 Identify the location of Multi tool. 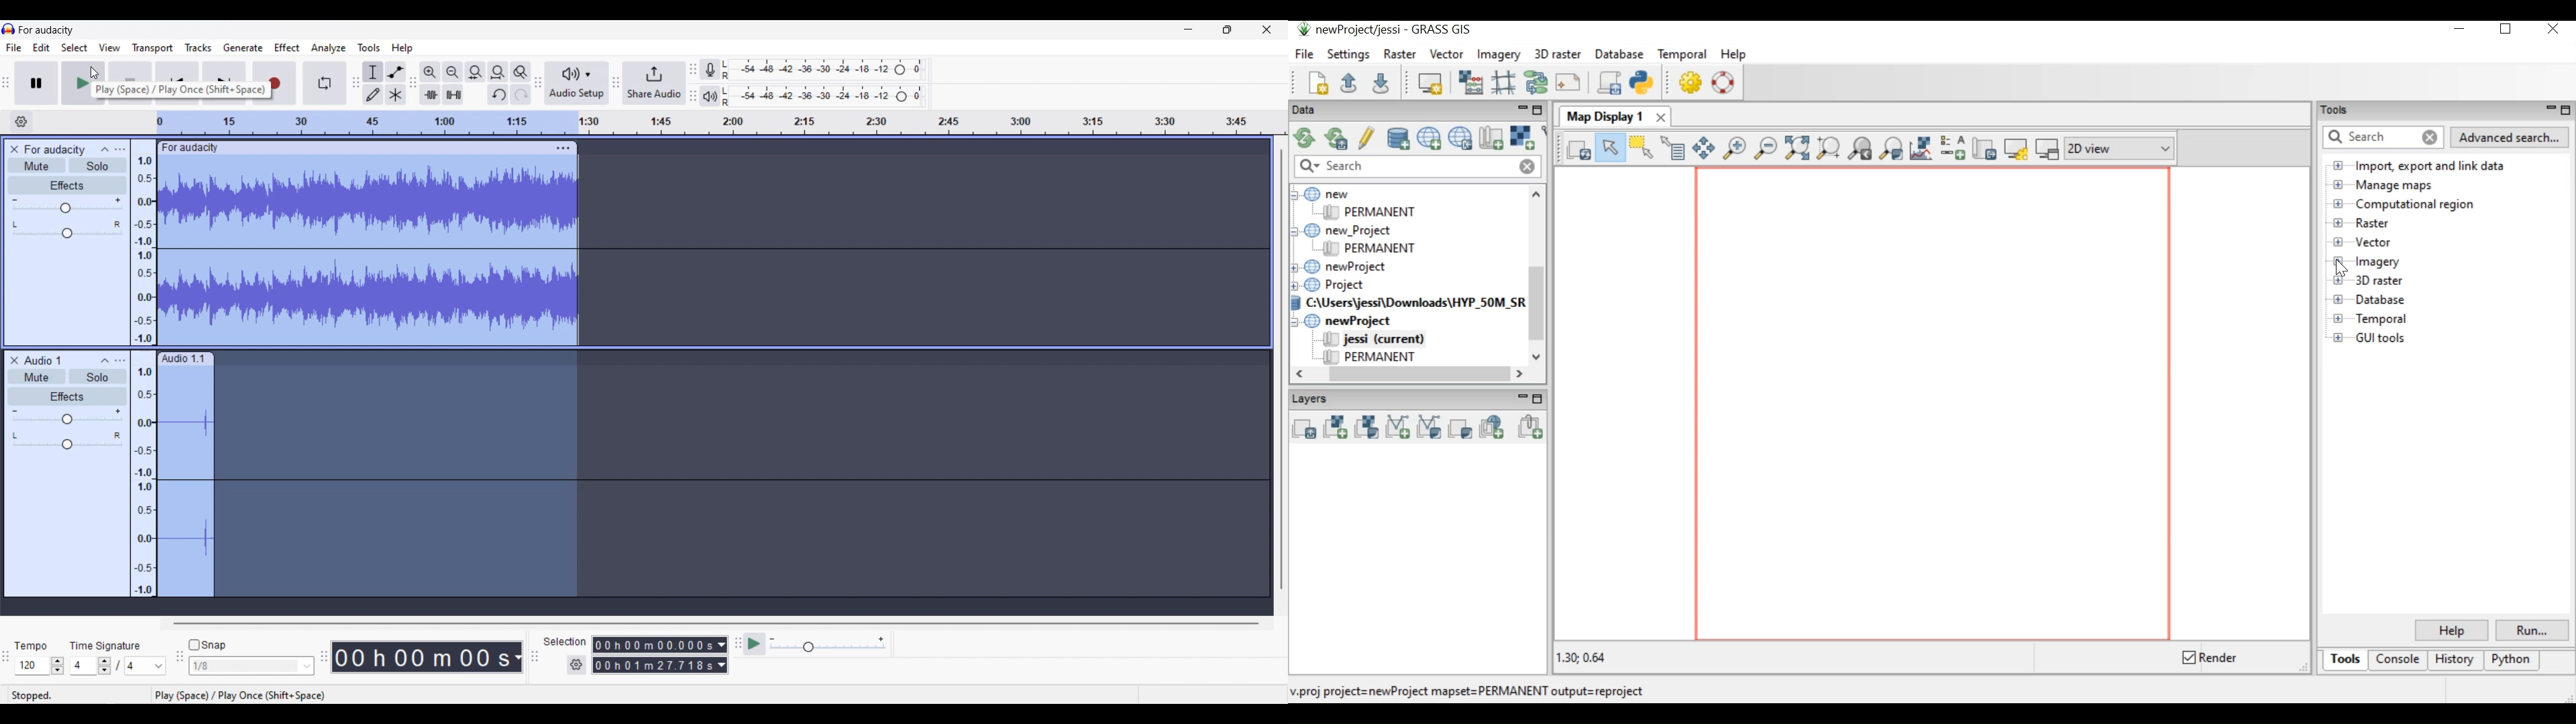
(395, 95).